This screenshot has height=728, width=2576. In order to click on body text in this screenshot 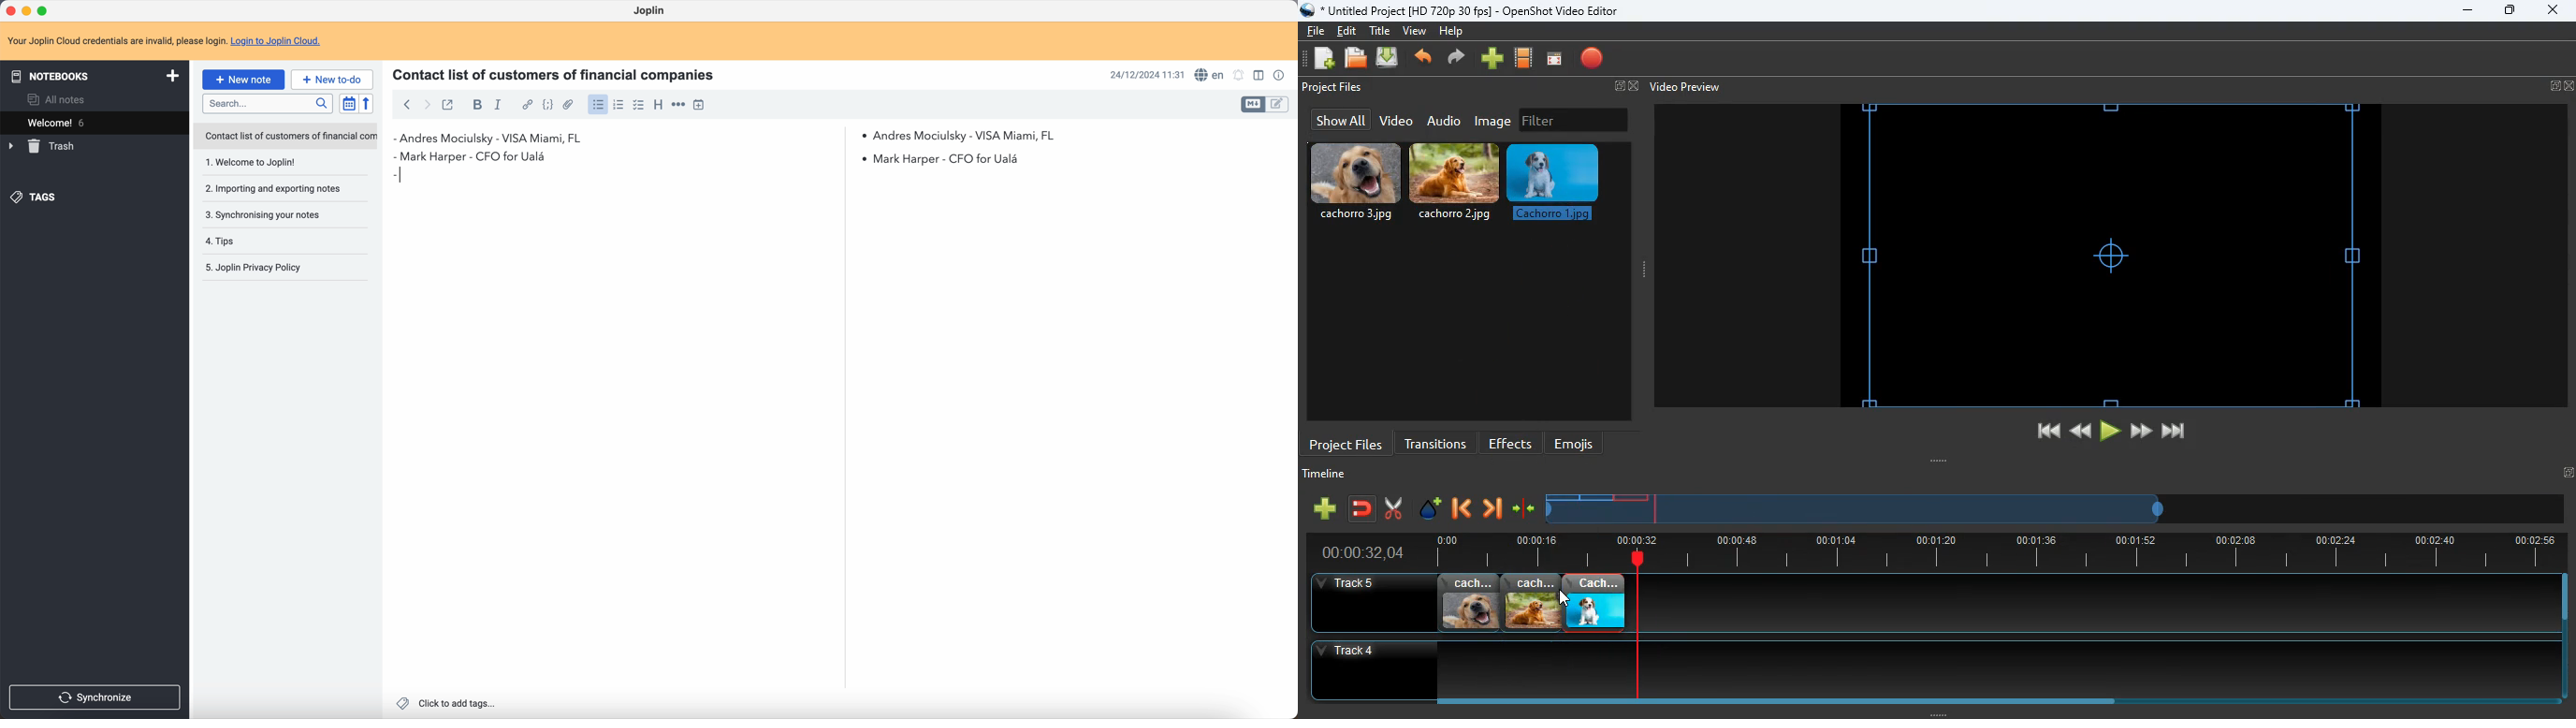, I will do `click(1066, 429)`.